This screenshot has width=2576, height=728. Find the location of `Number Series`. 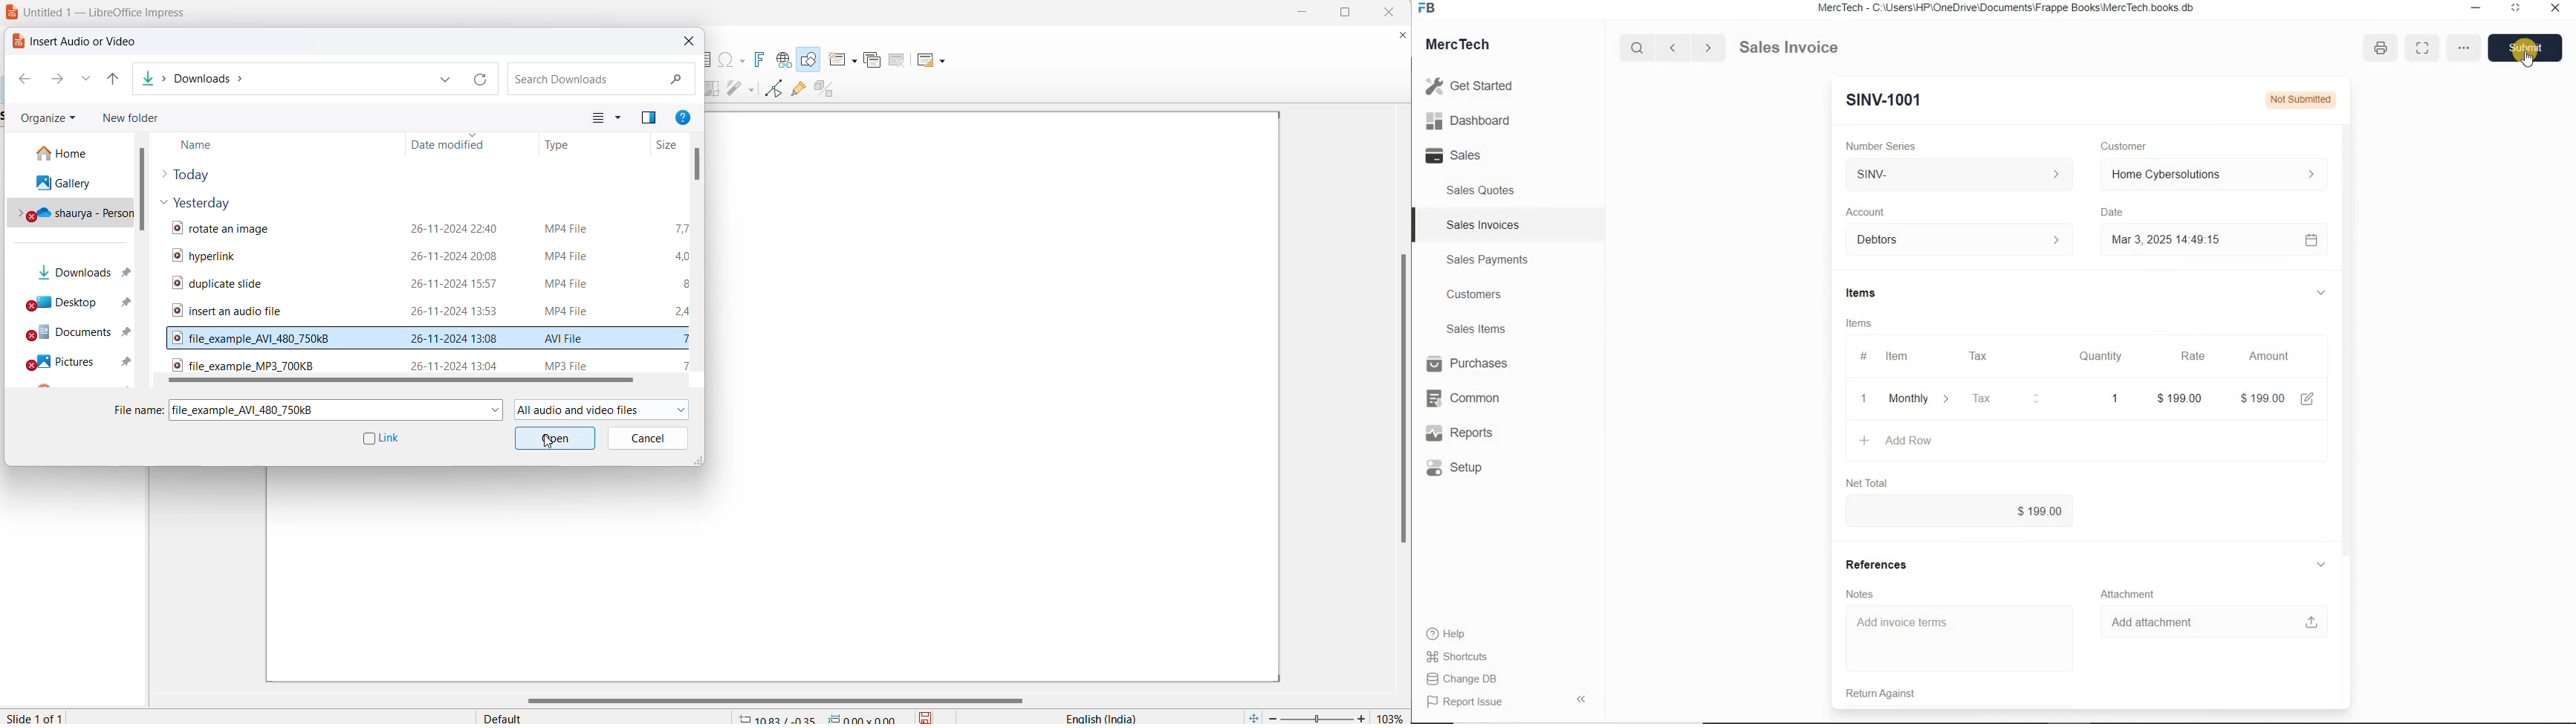

Number Series is located at coordinates (1885, 146).